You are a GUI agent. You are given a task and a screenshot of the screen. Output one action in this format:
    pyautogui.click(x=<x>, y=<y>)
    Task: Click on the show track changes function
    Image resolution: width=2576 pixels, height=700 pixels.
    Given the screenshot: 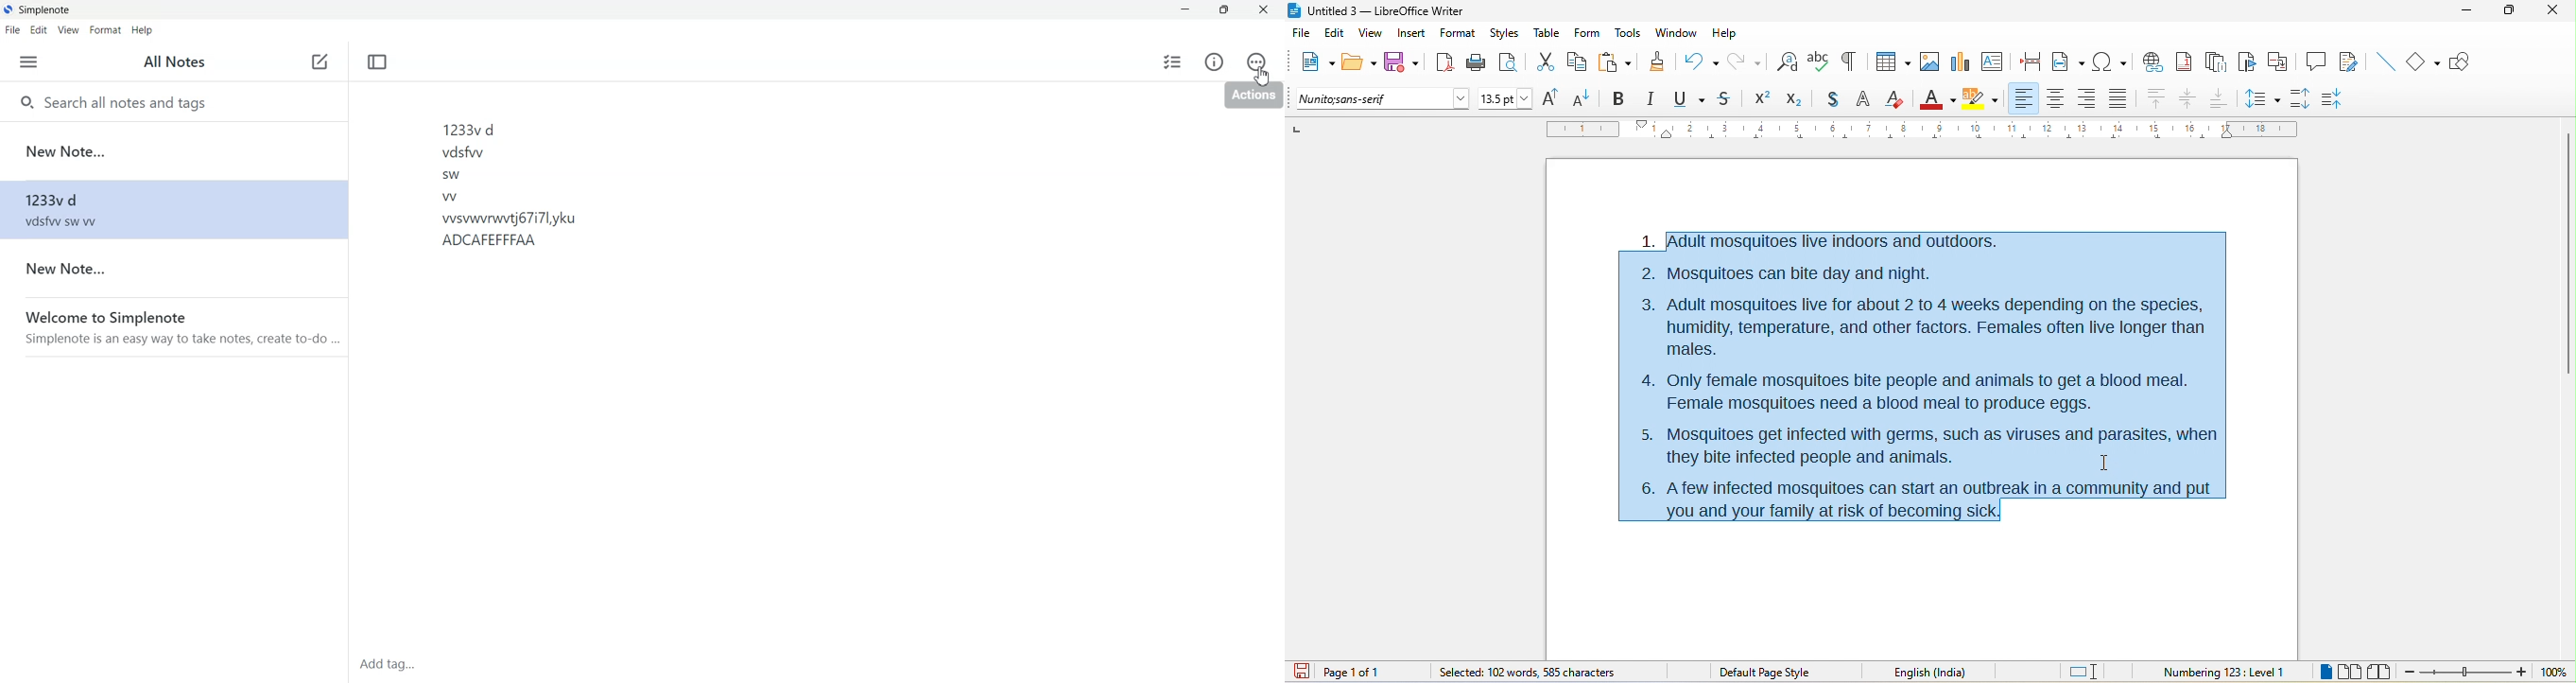 What is the action you would take?
    pyautogui.click(x=2350, y=61)
    